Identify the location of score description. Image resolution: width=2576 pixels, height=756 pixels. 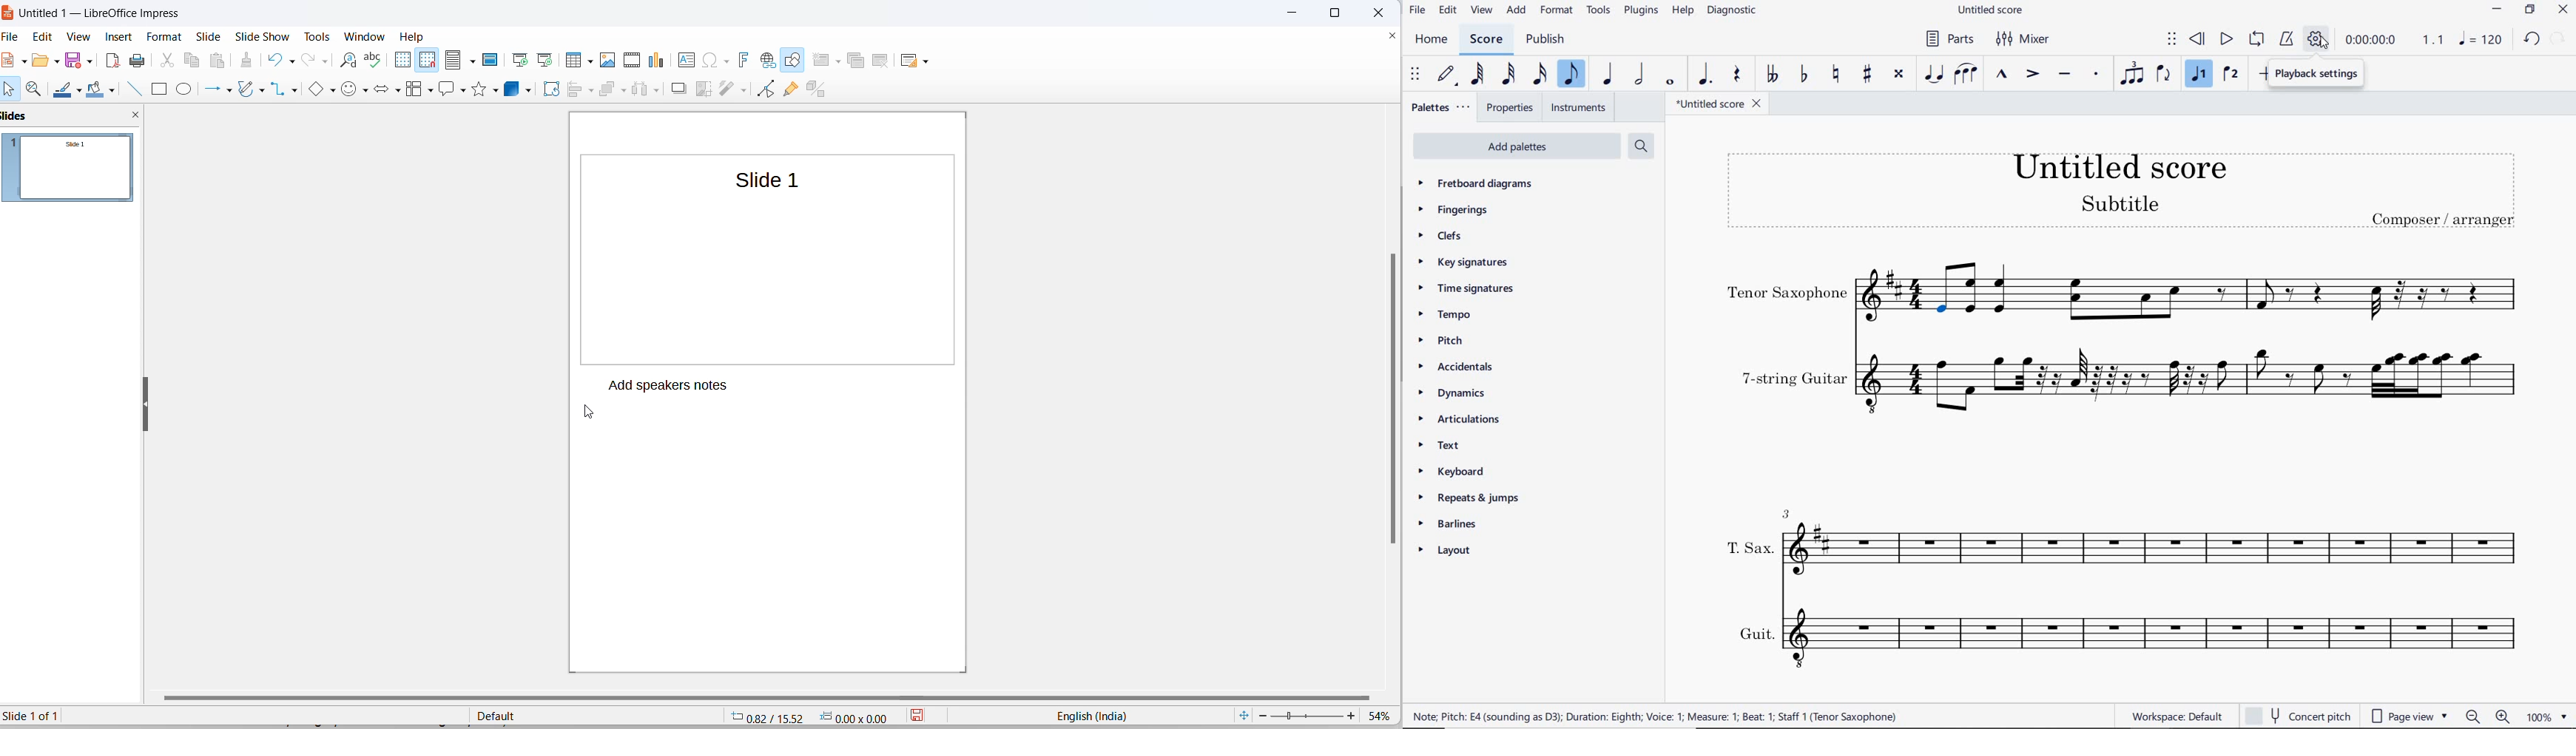
(1656, 715).